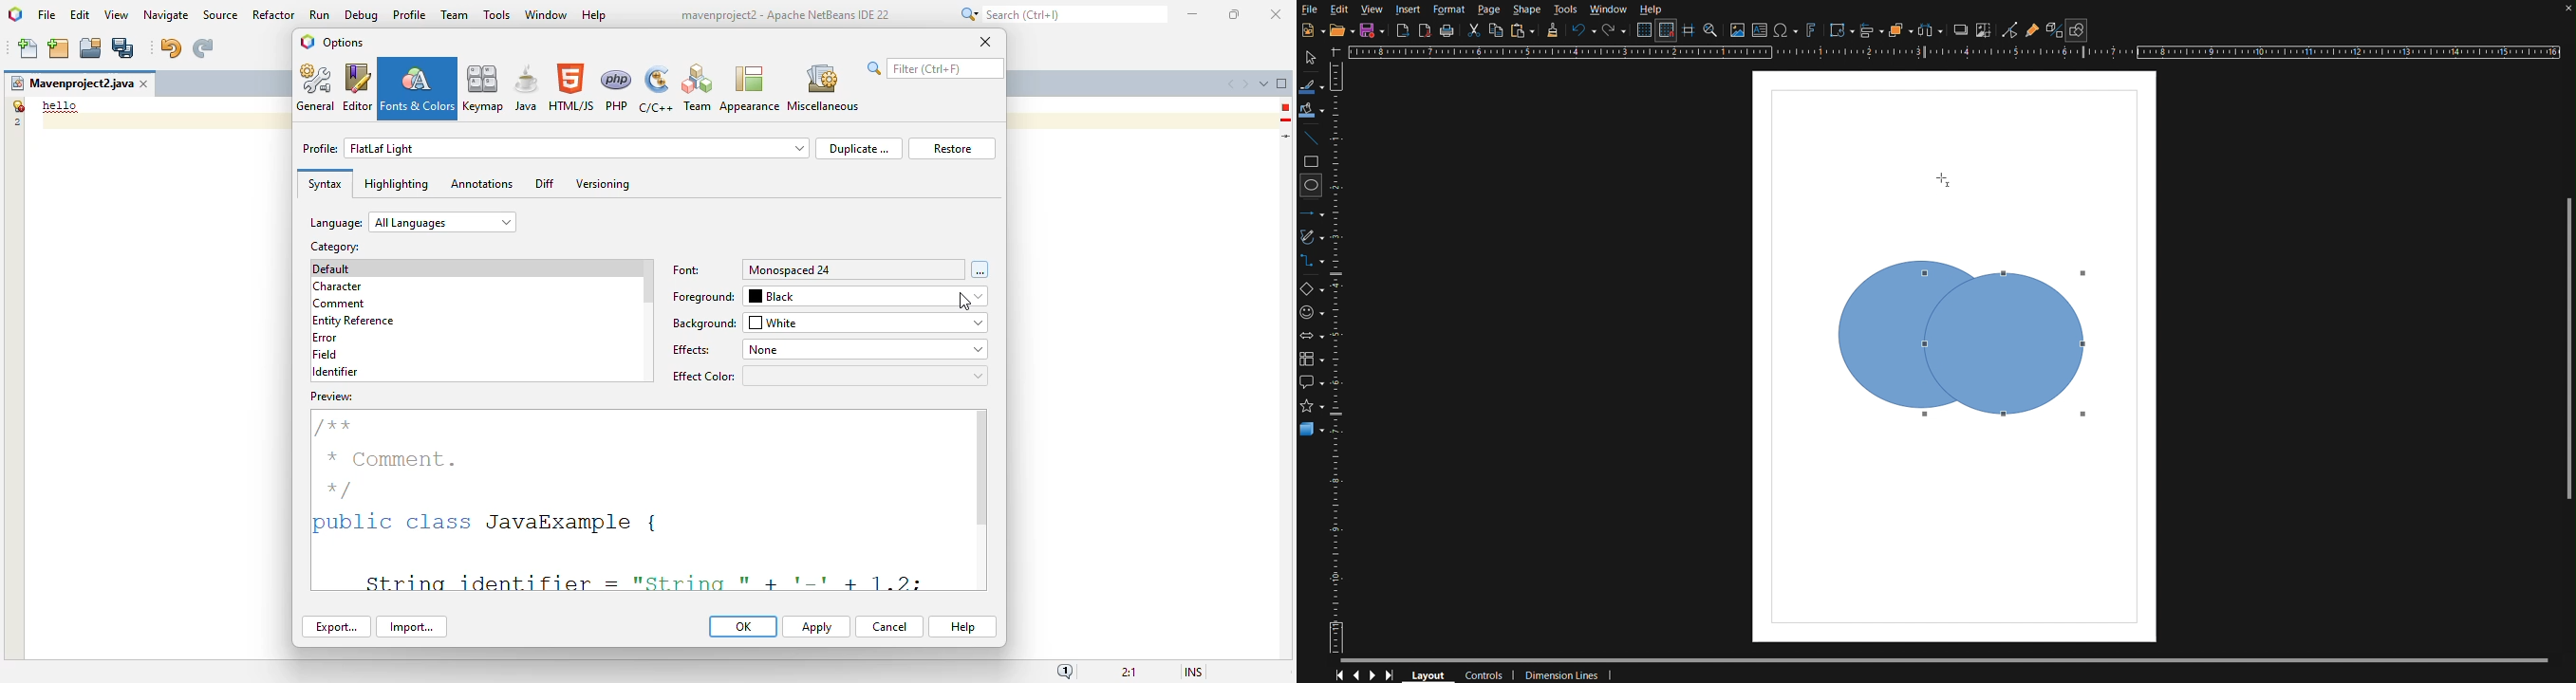 The width and height of the screenshot is (2576, 700). Describe the element at coordinates (484, 87) in the screenshot. I see `keymap` at that location.